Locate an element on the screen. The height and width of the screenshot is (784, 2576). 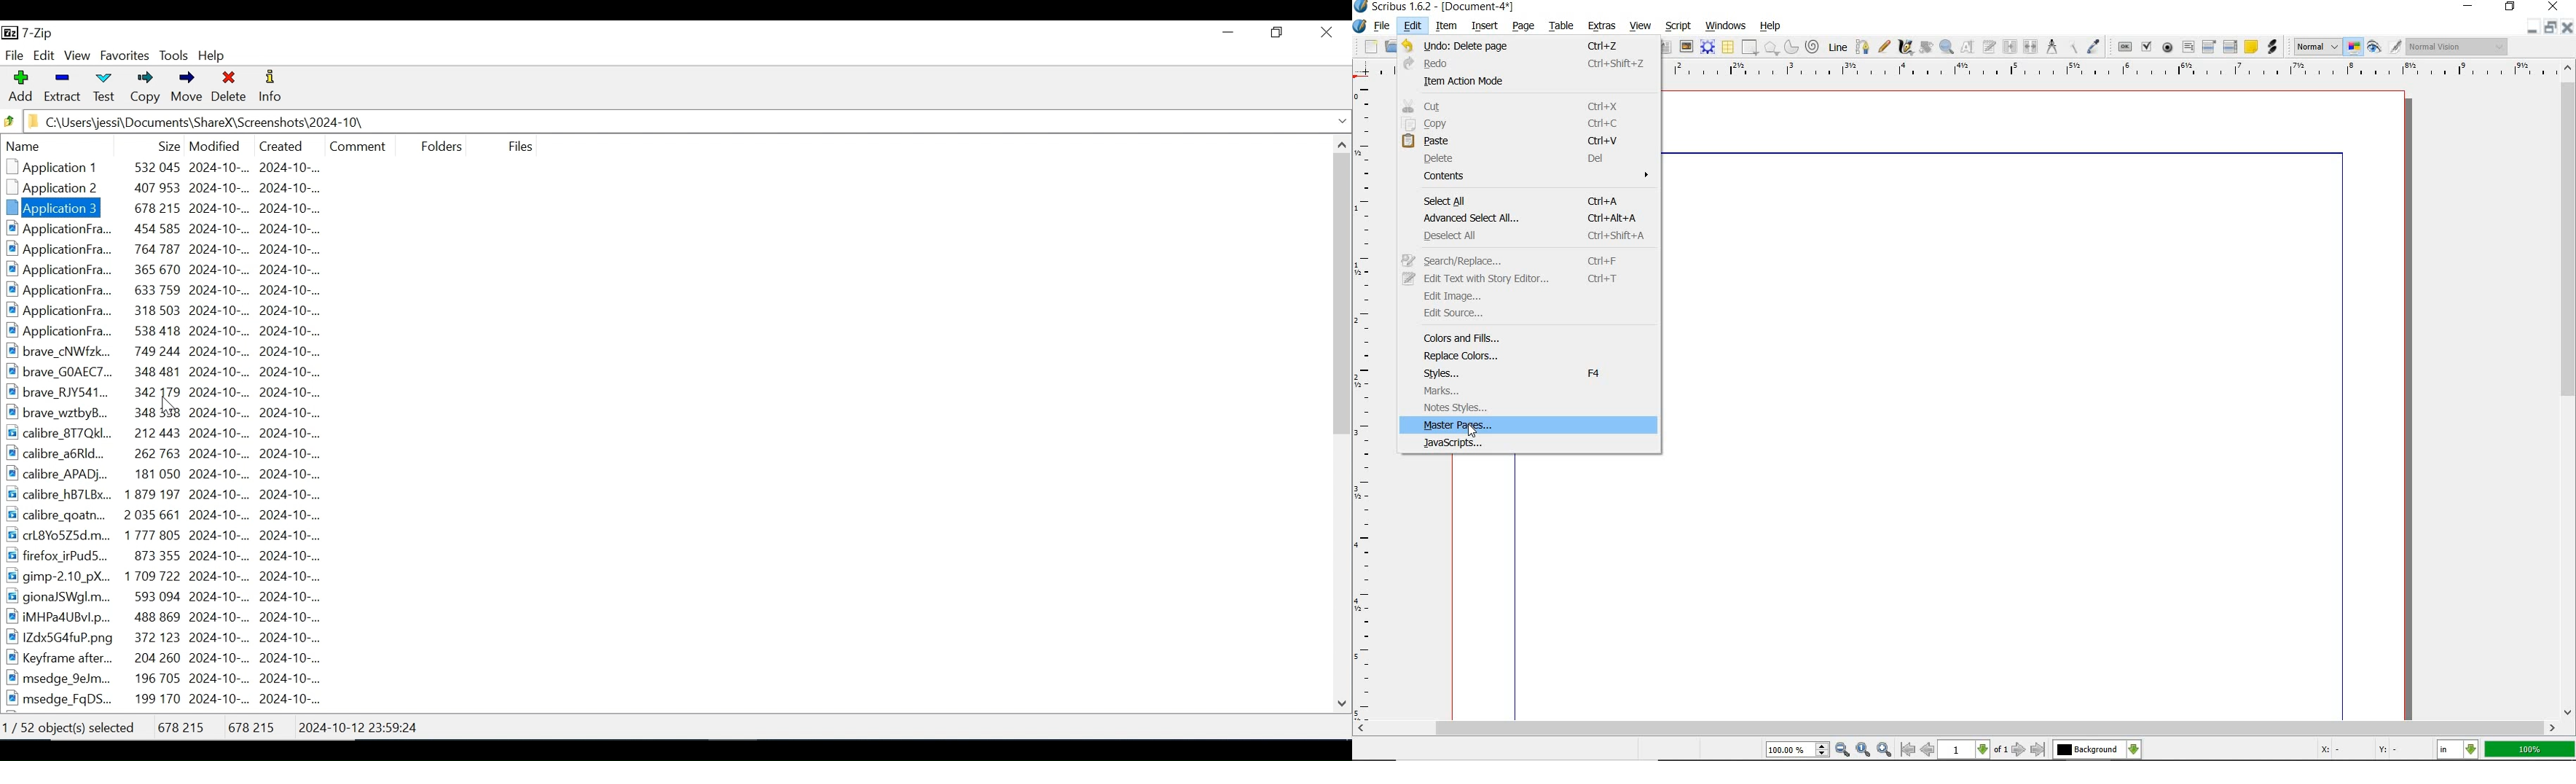
link text frames is located at coordinates (2008, 46).